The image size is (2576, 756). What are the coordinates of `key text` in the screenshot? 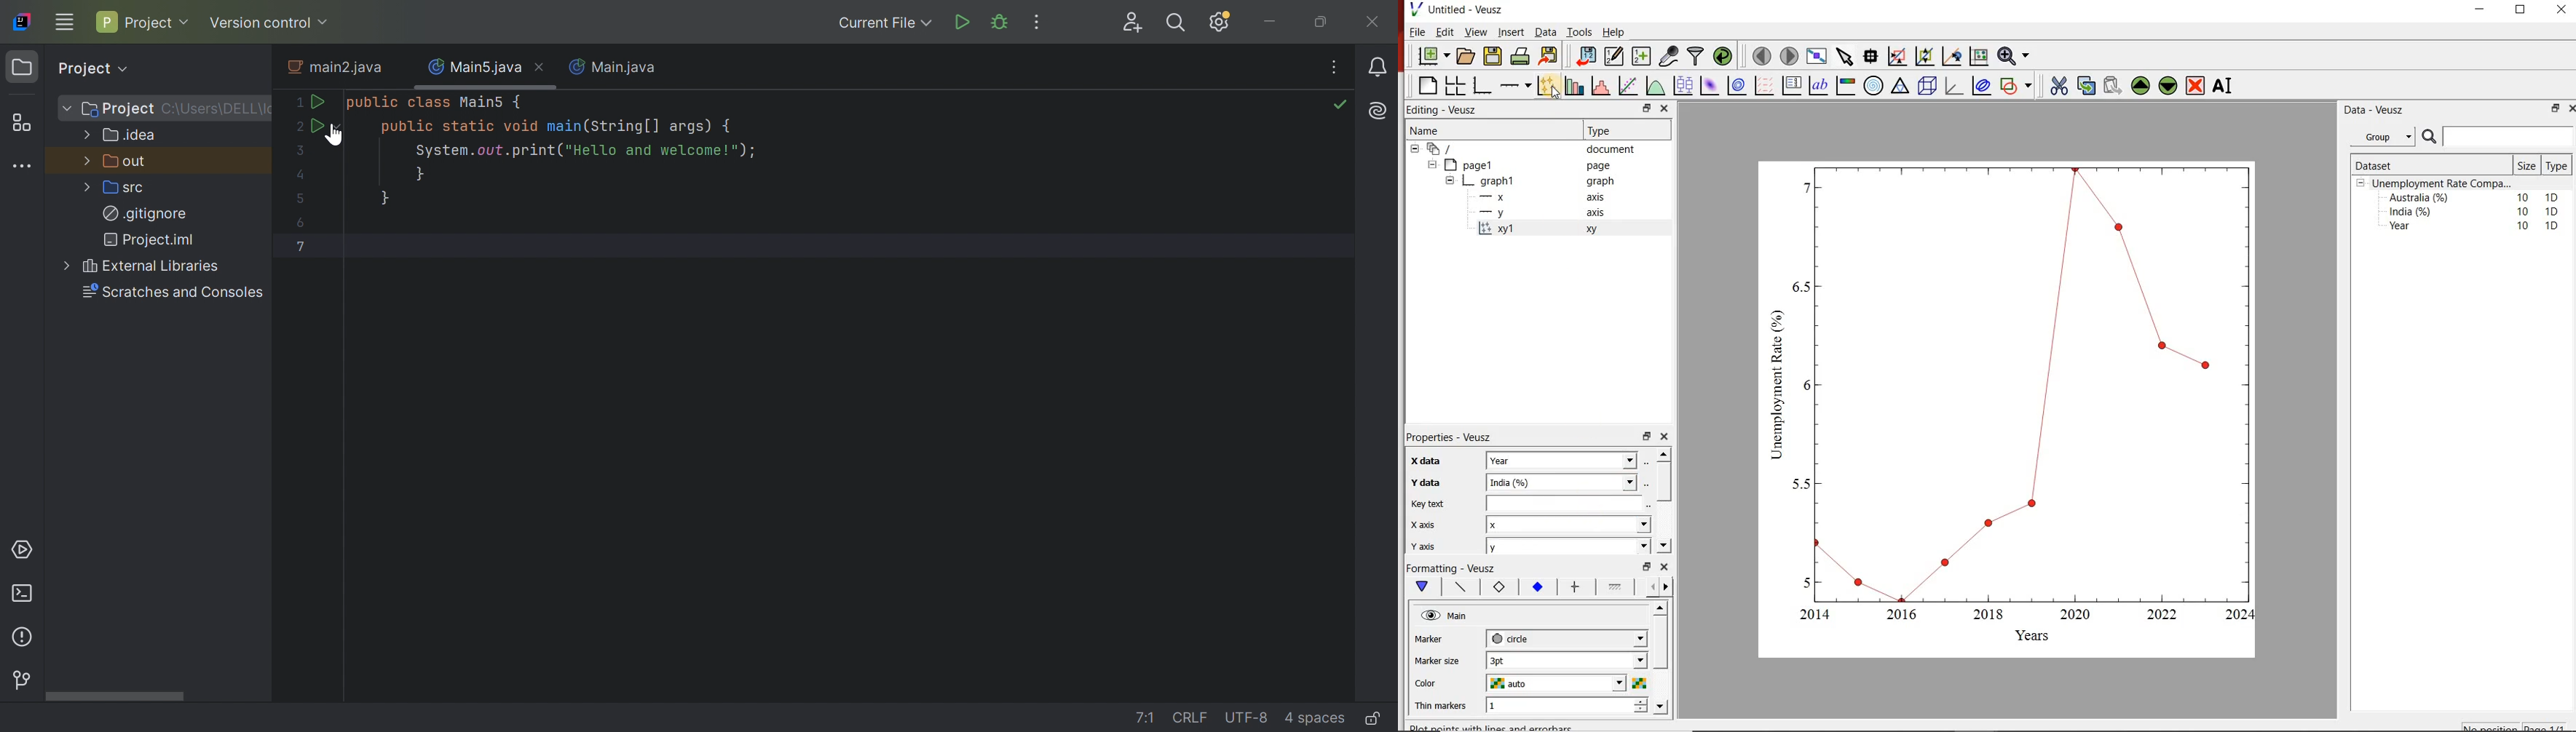 It's located at (1427, 504).